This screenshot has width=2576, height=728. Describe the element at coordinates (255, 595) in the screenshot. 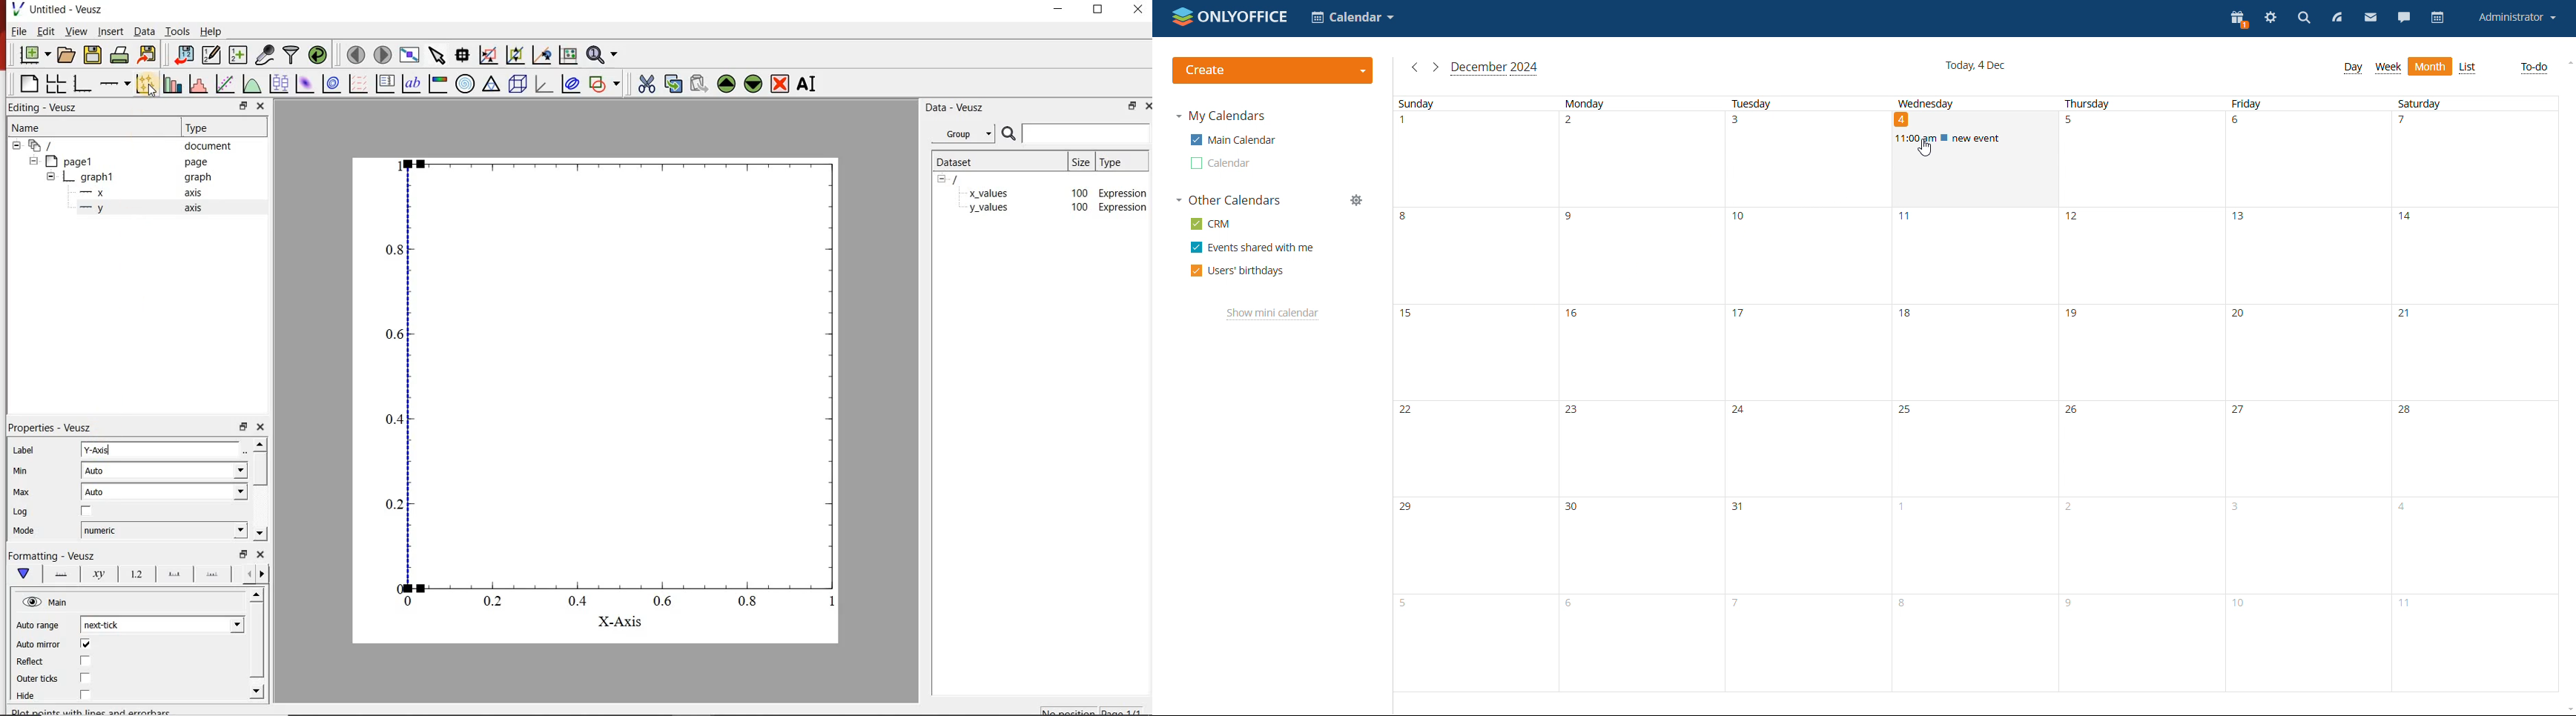

I see `move up` at that location.